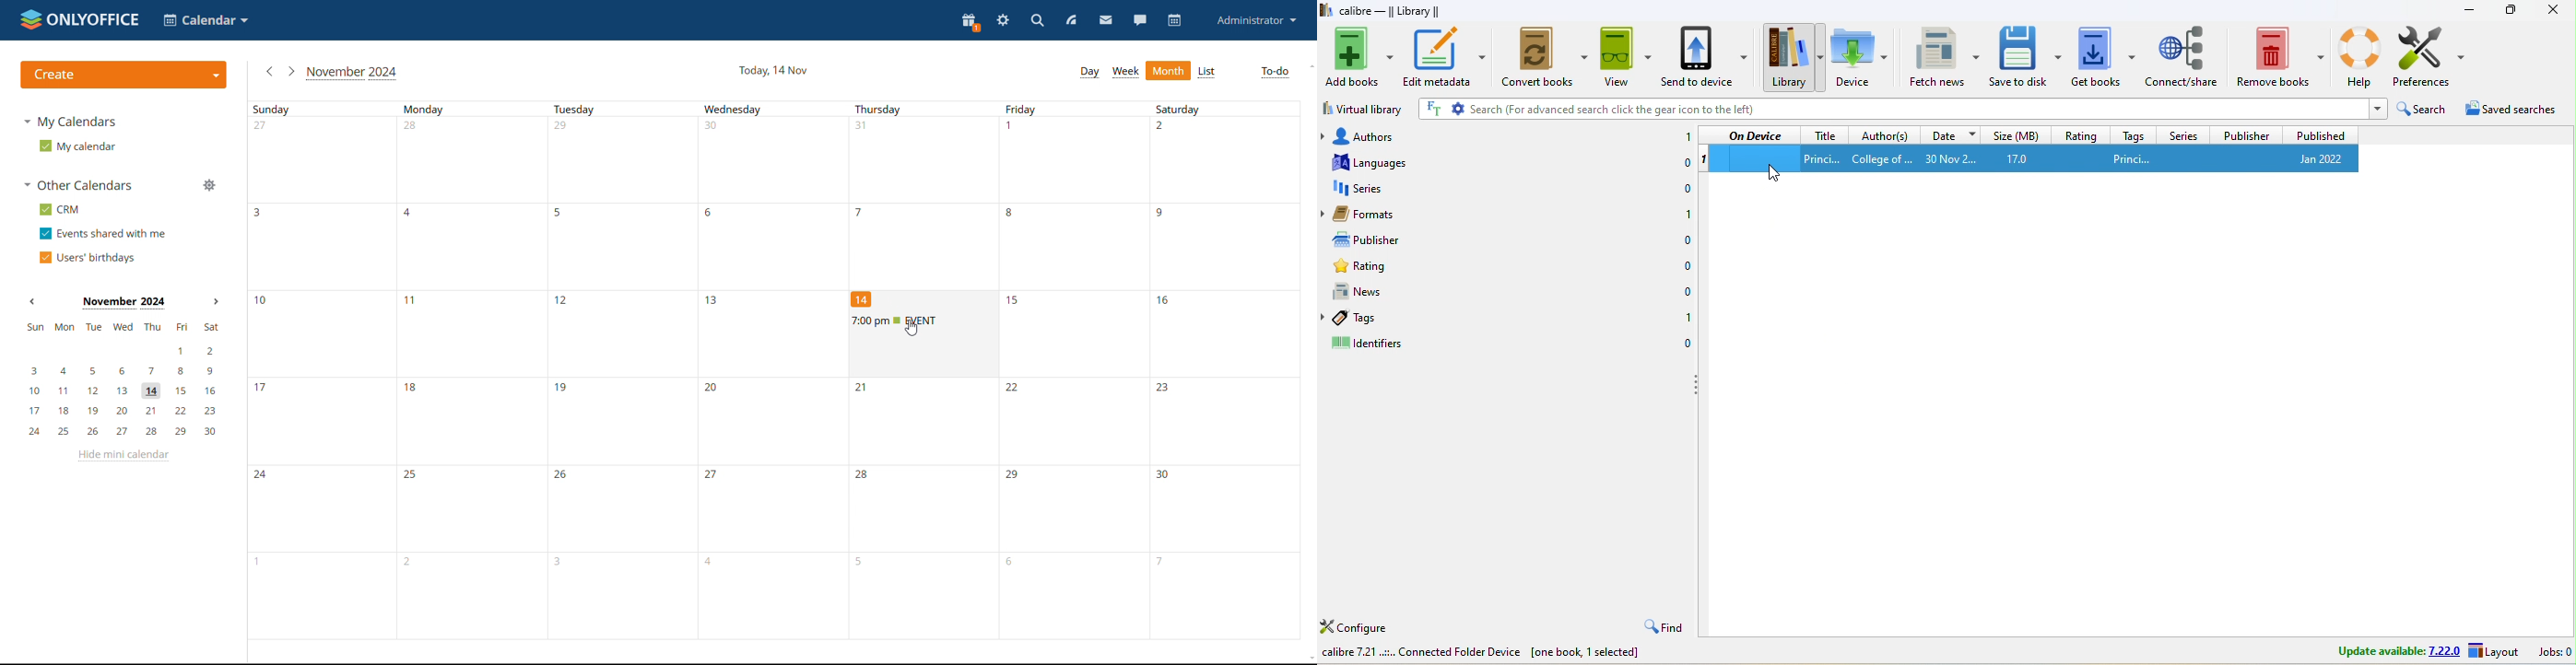 The width and height of the screenshot is (2576, 672). I want to click on on device, so click(1755, 135).